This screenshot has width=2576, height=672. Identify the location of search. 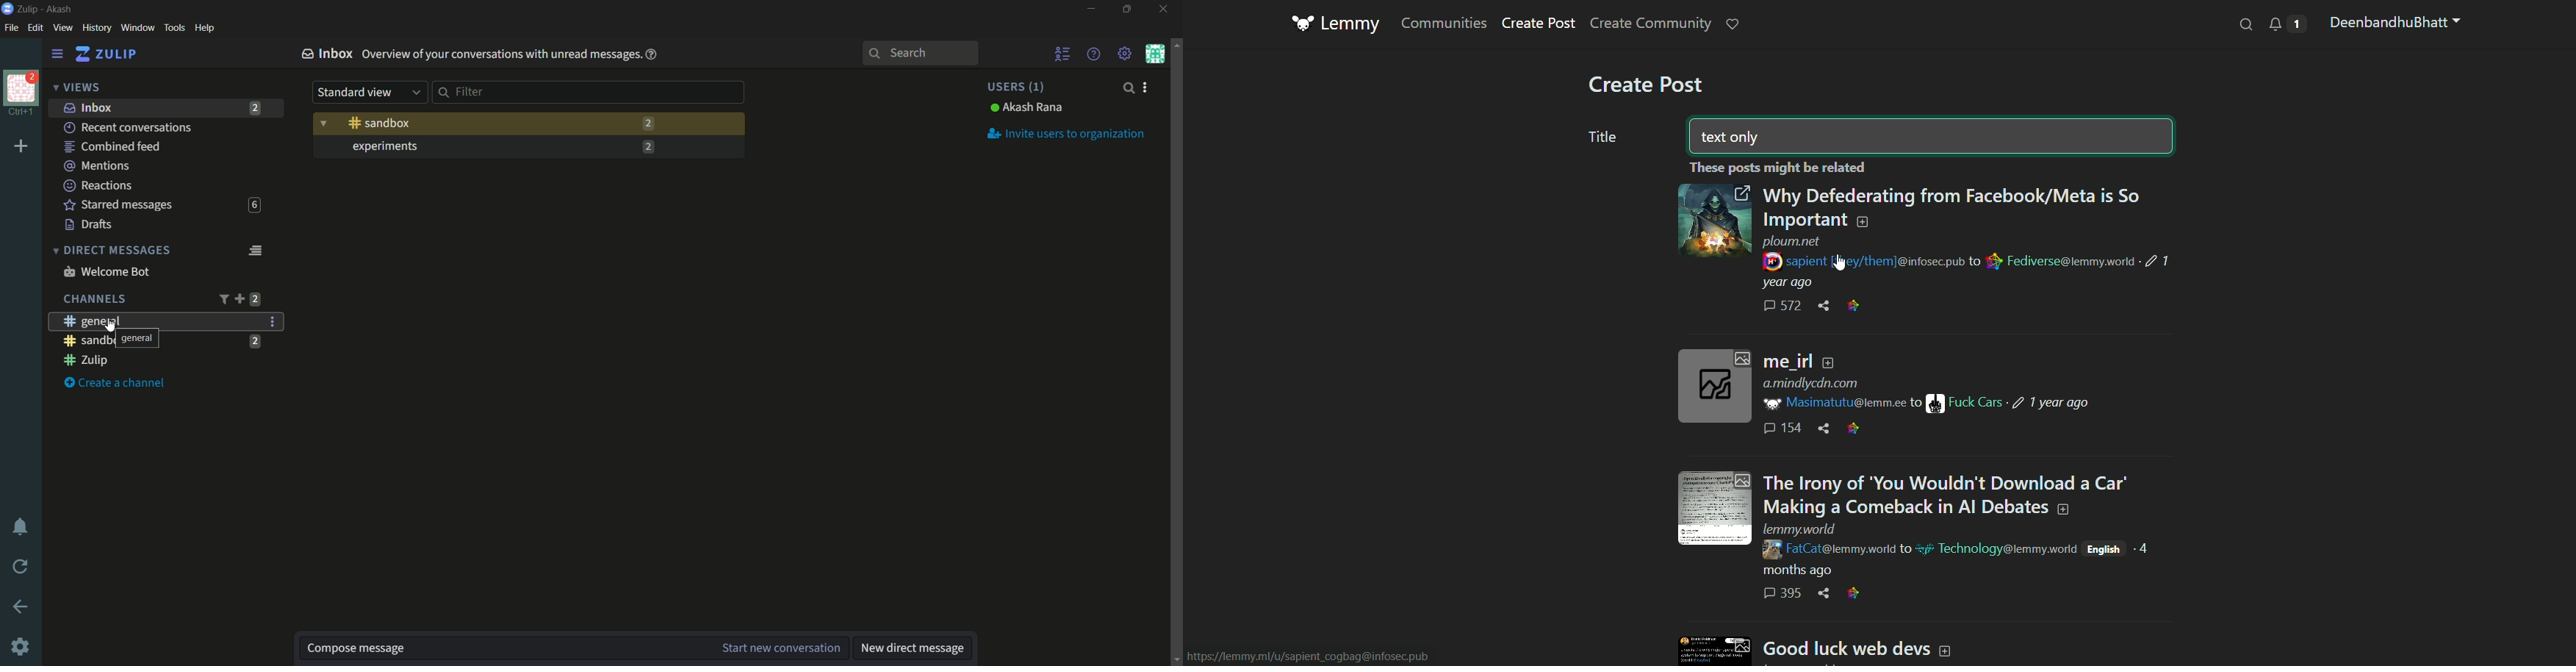
(1128, 88).